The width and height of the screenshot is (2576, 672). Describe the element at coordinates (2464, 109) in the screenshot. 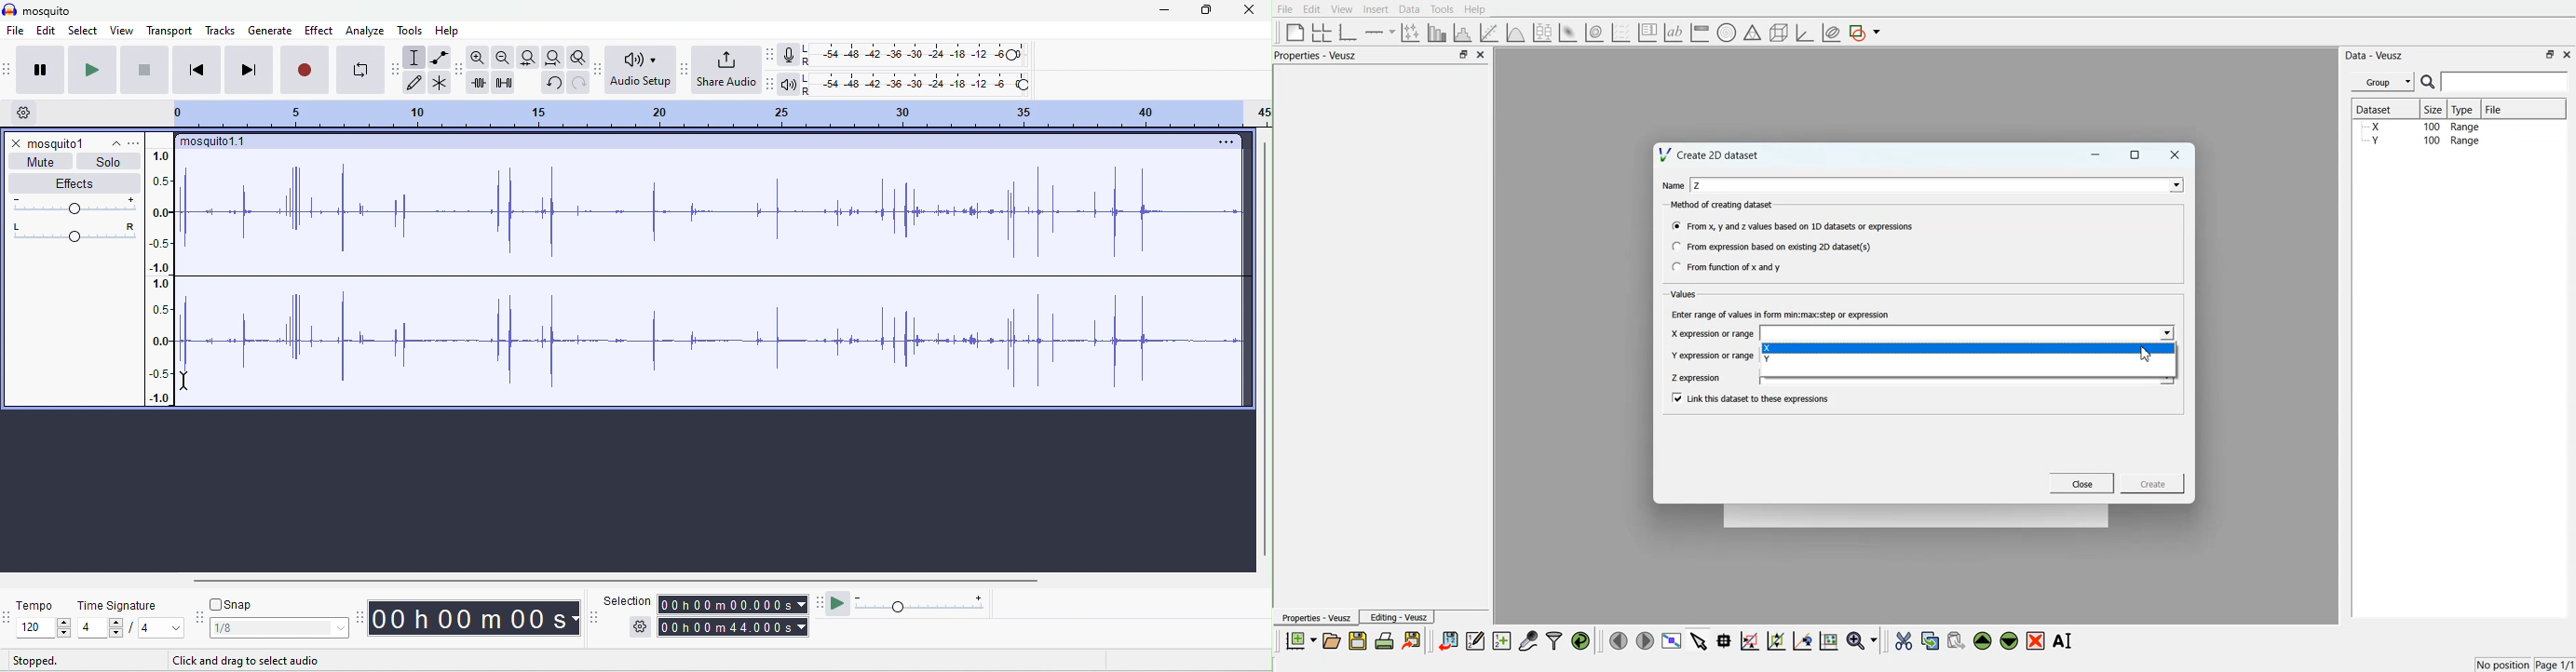

I see `Type` at that location.